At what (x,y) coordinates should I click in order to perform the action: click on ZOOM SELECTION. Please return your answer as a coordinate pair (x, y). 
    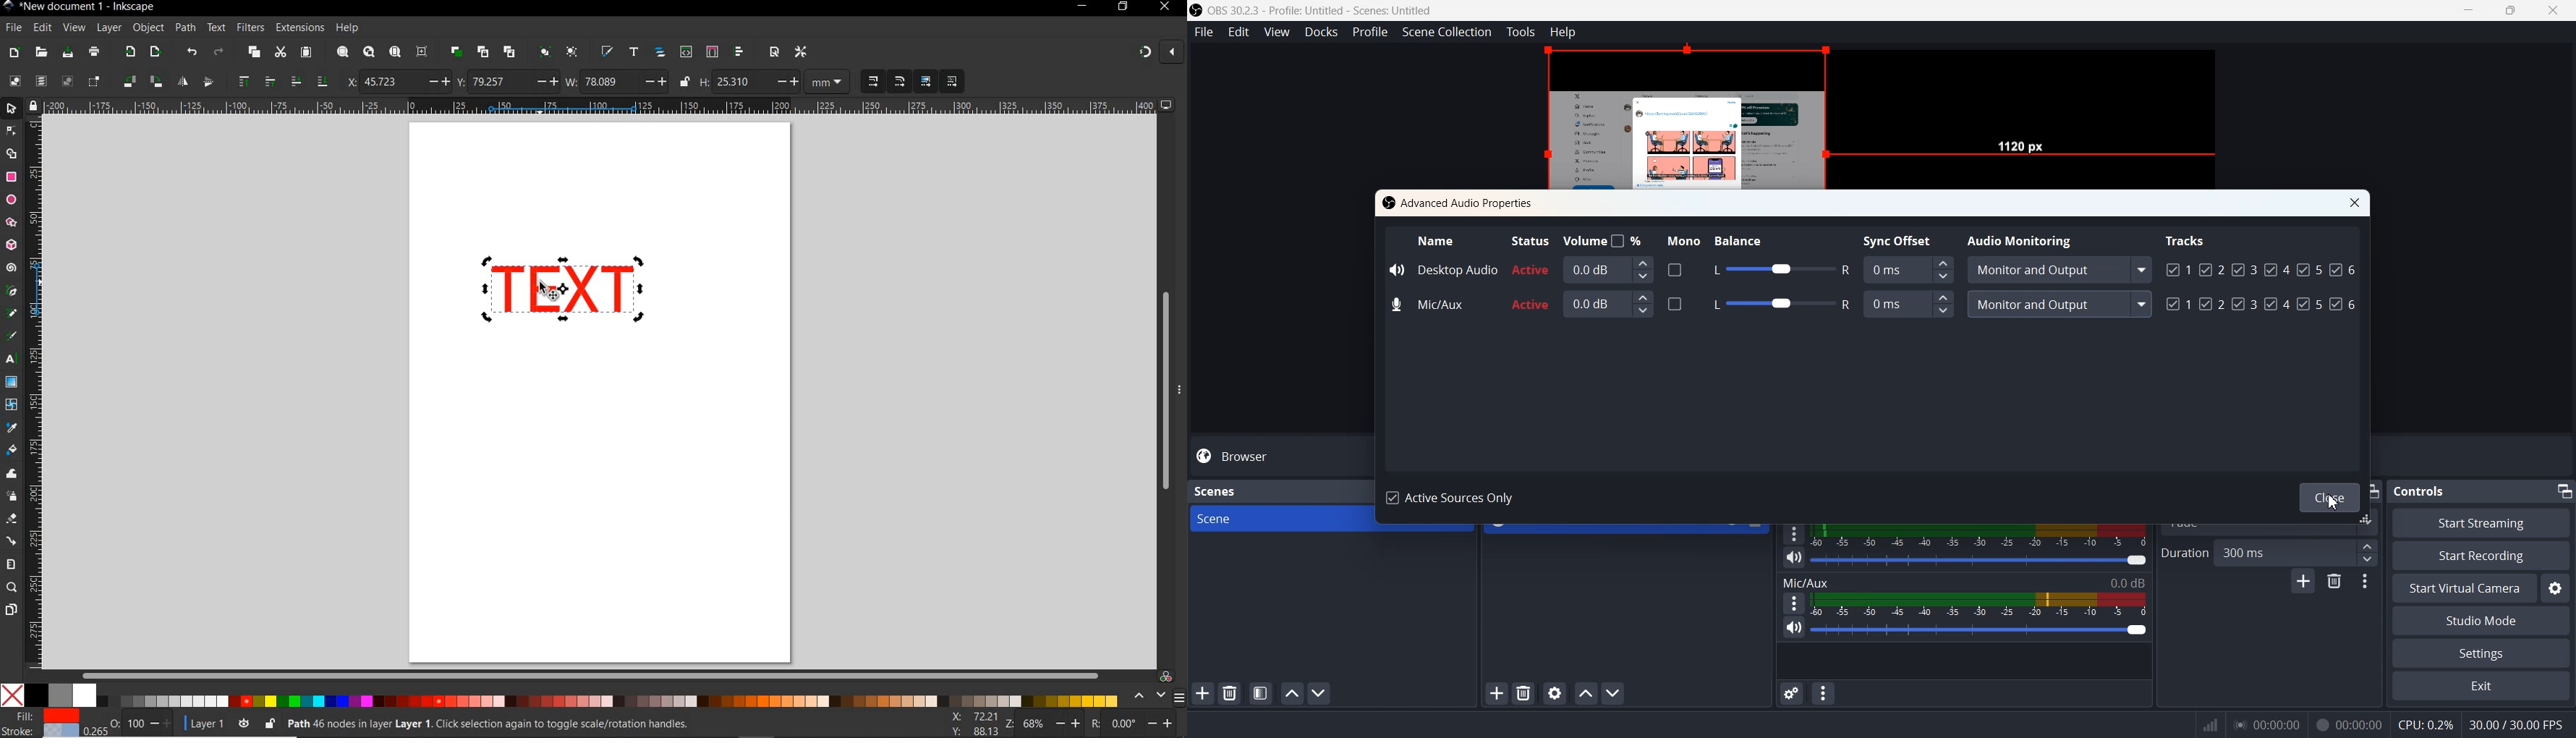
    Looking at the image, I should click on (341, 53).